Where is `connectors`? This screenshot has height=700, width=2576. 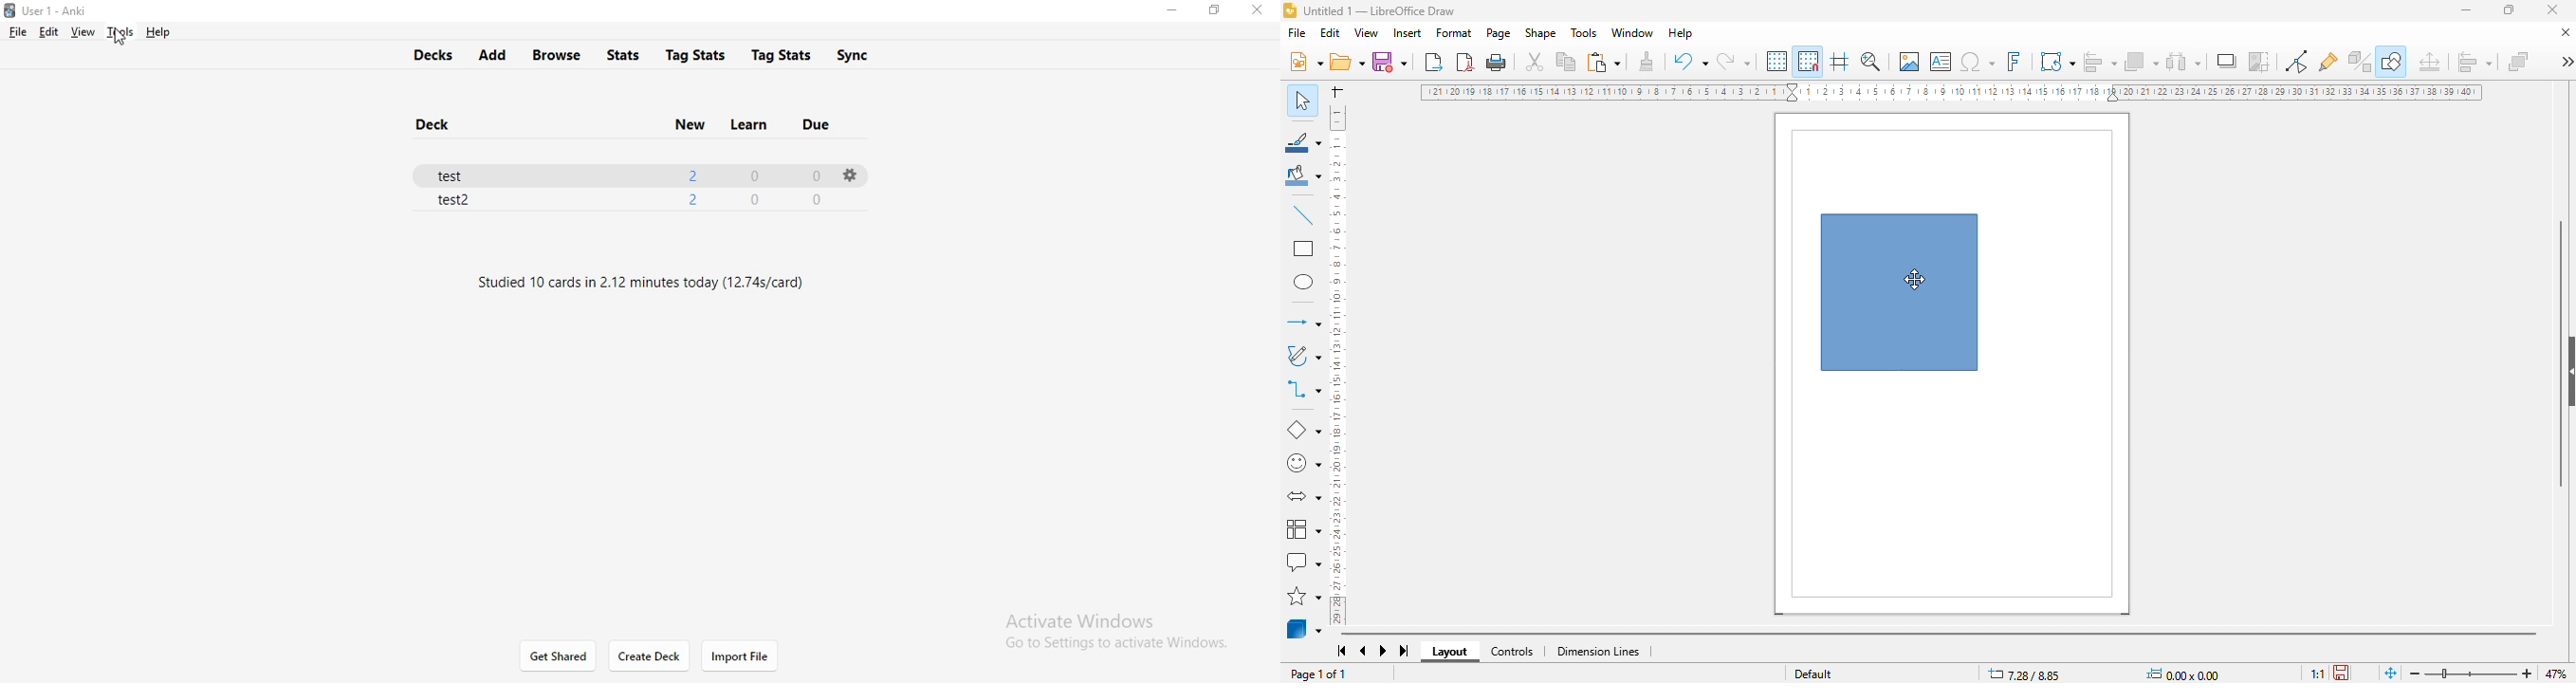 connectors is located at coordinates (1304, 389).